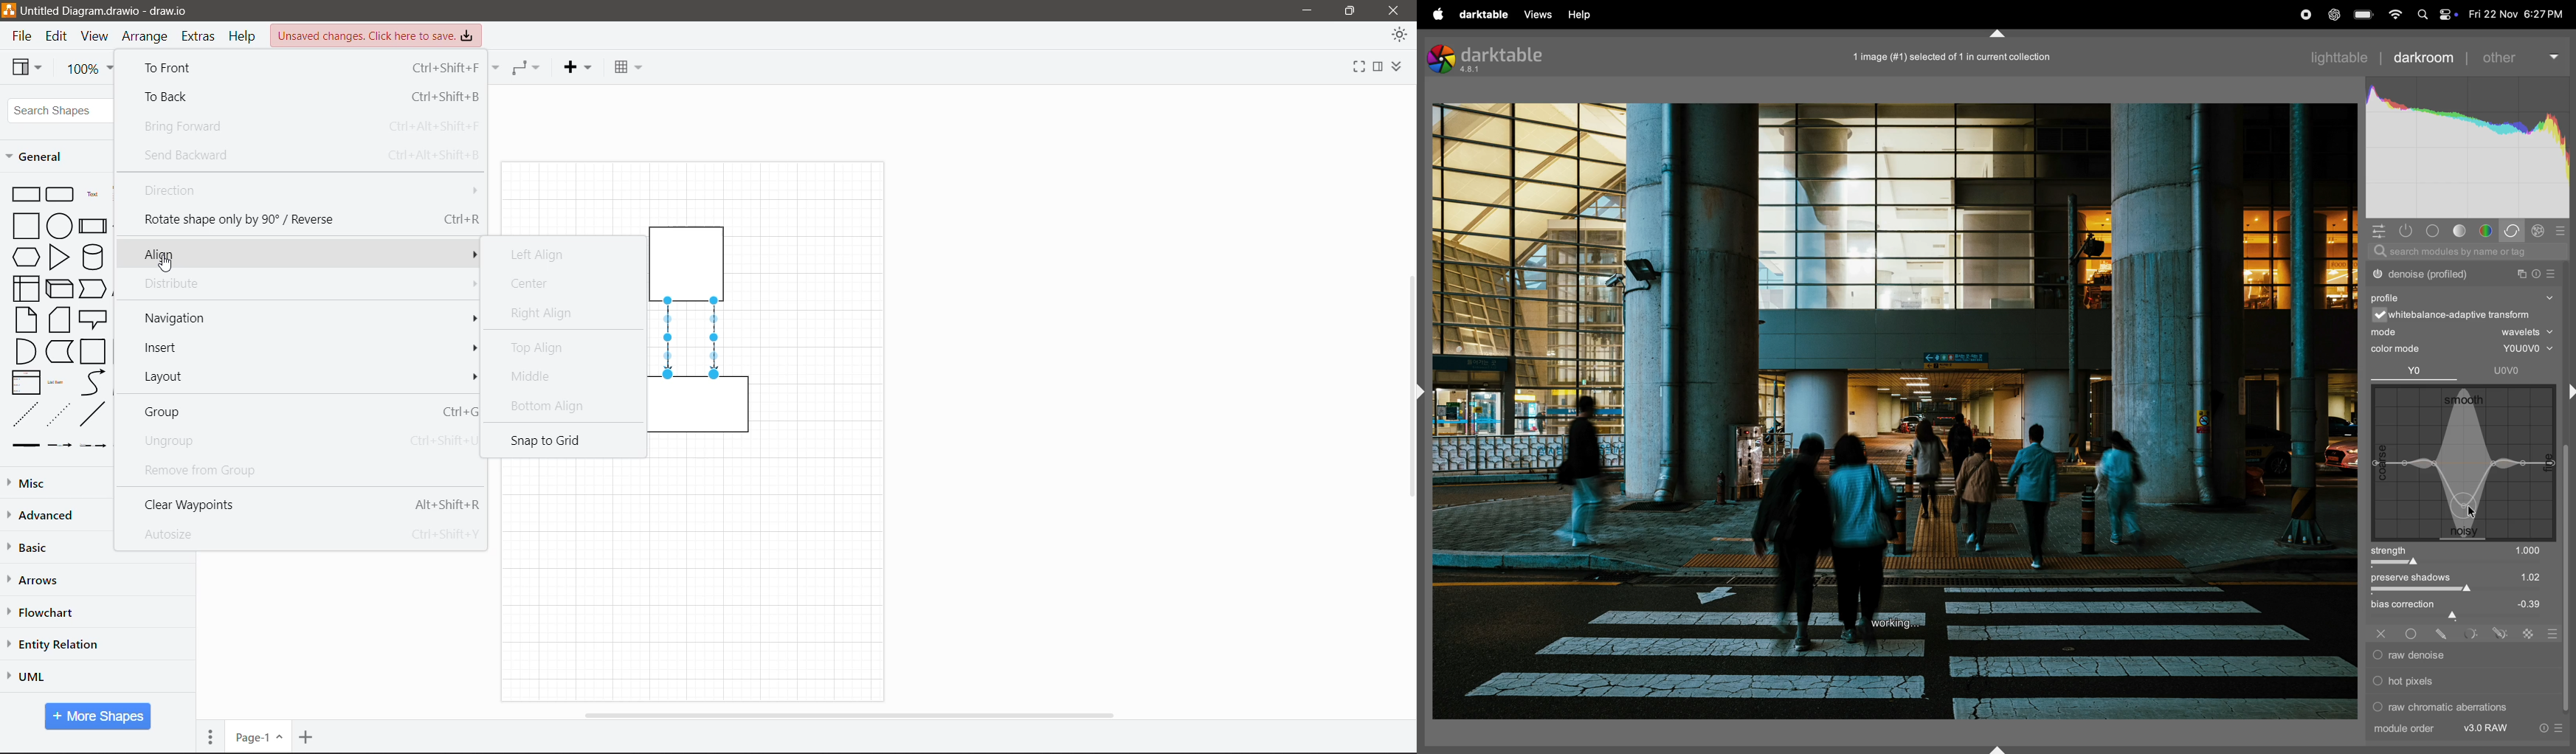 This screenshot has width=2576, height=756. Describe the element at coordinates (1999, 748) in the screenshot. I see `shift+ctrl+b` at that location.